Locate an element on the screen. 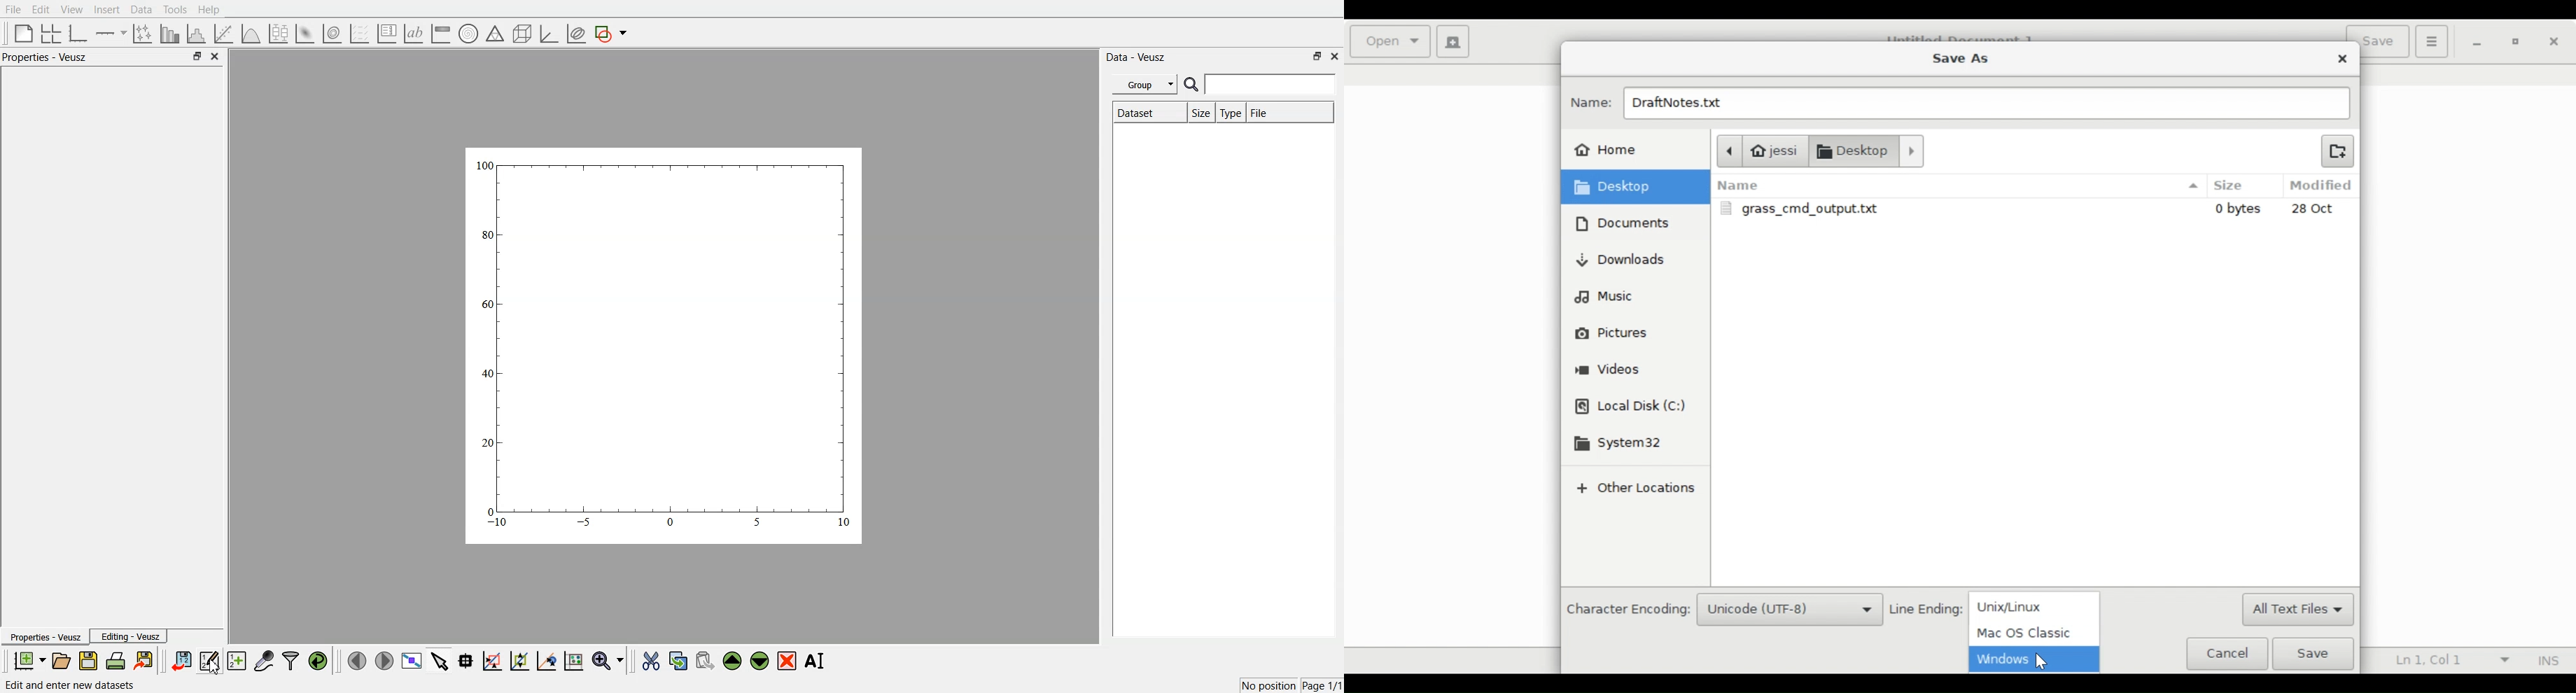  minimise or maximise is located at coordinates (197, 57).